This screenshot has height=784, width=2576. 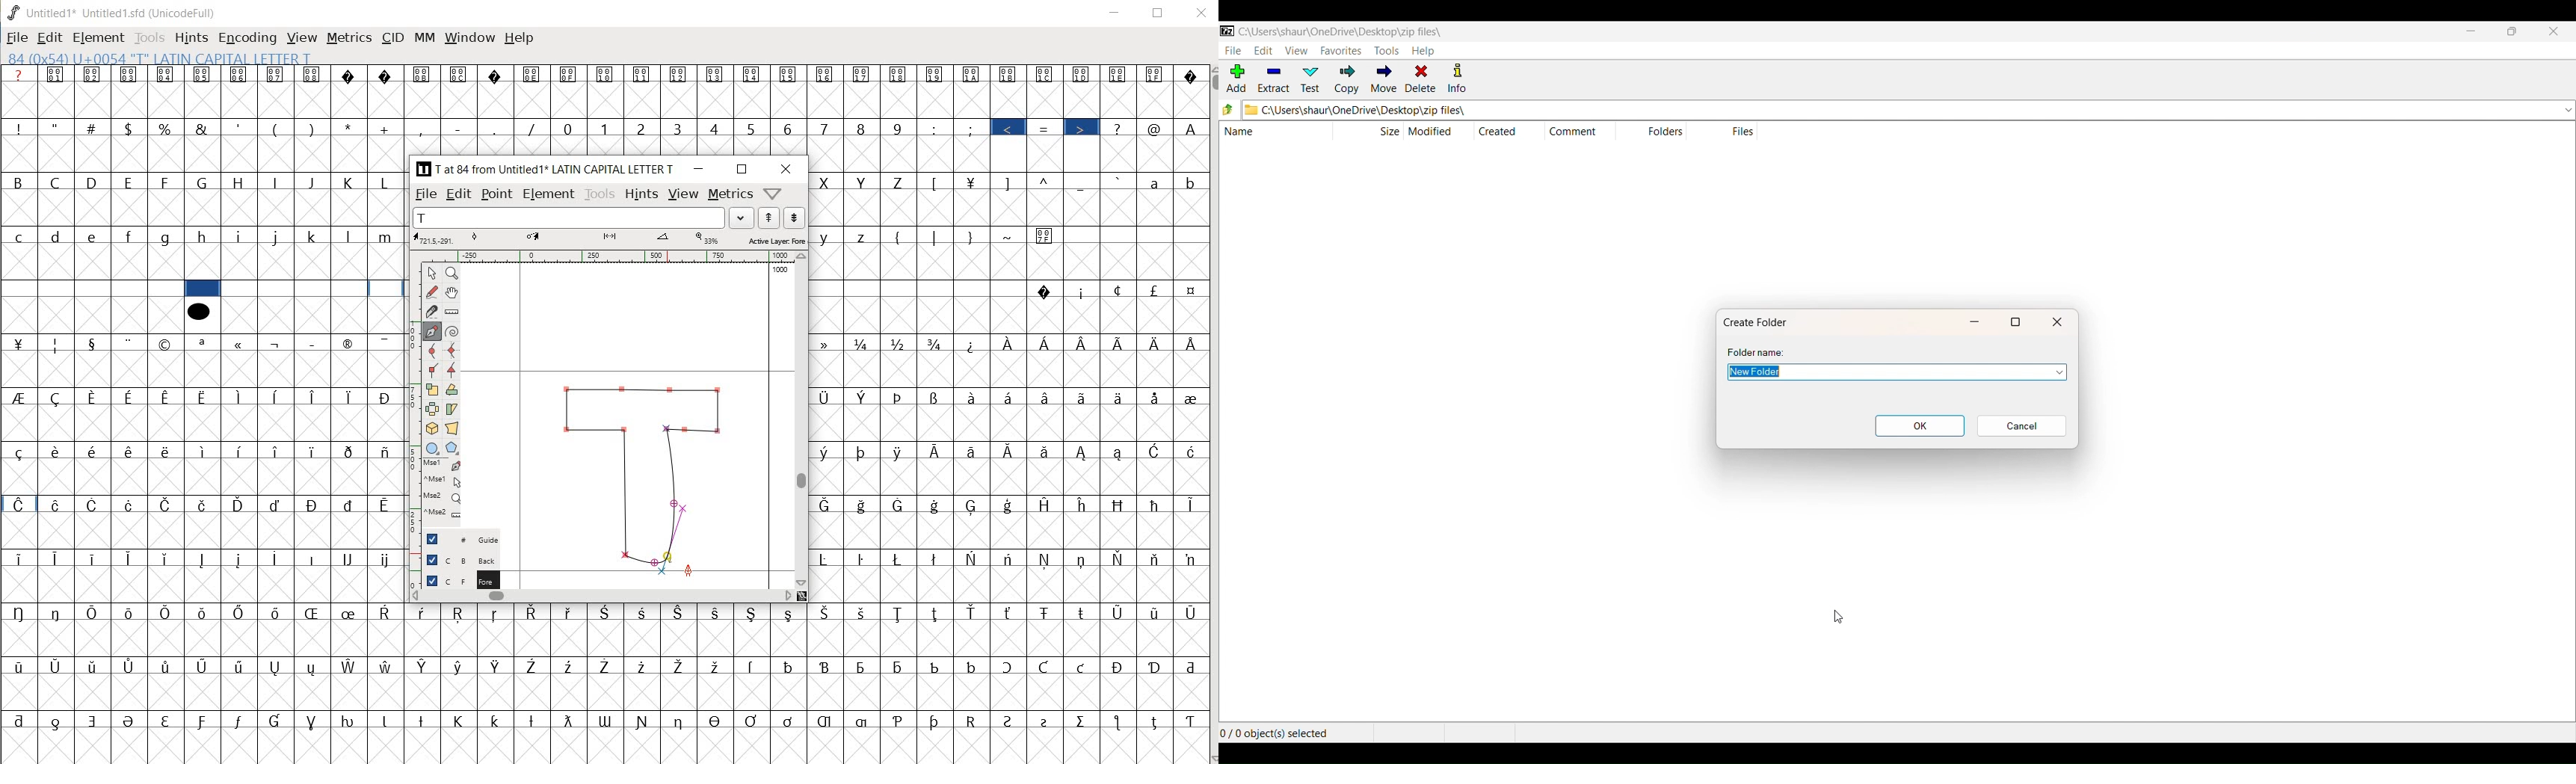 What do you see at coordinates (132, 396) in the screenshot?
I see `Symbol` at bounding box center [132, 396].